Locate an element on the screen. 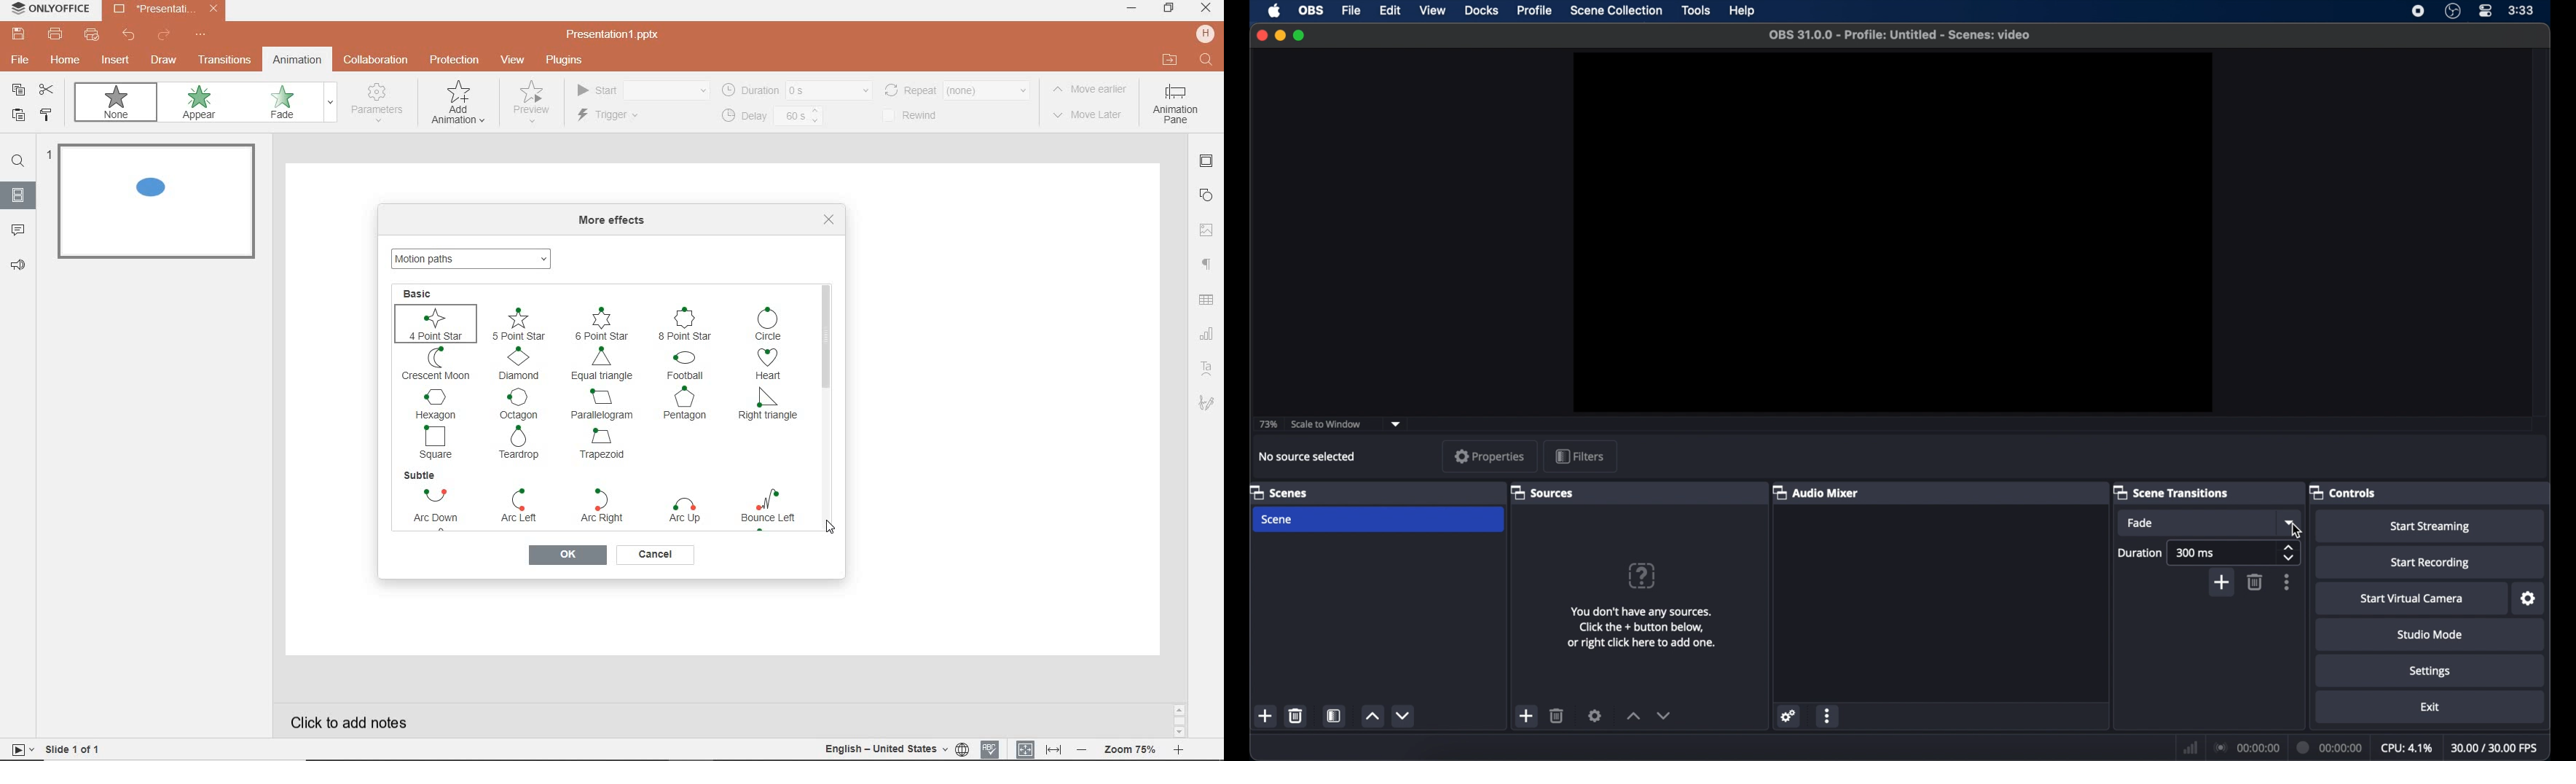 This screenshot has width=2576, height=784. file is located at coordinates (1352, 10).